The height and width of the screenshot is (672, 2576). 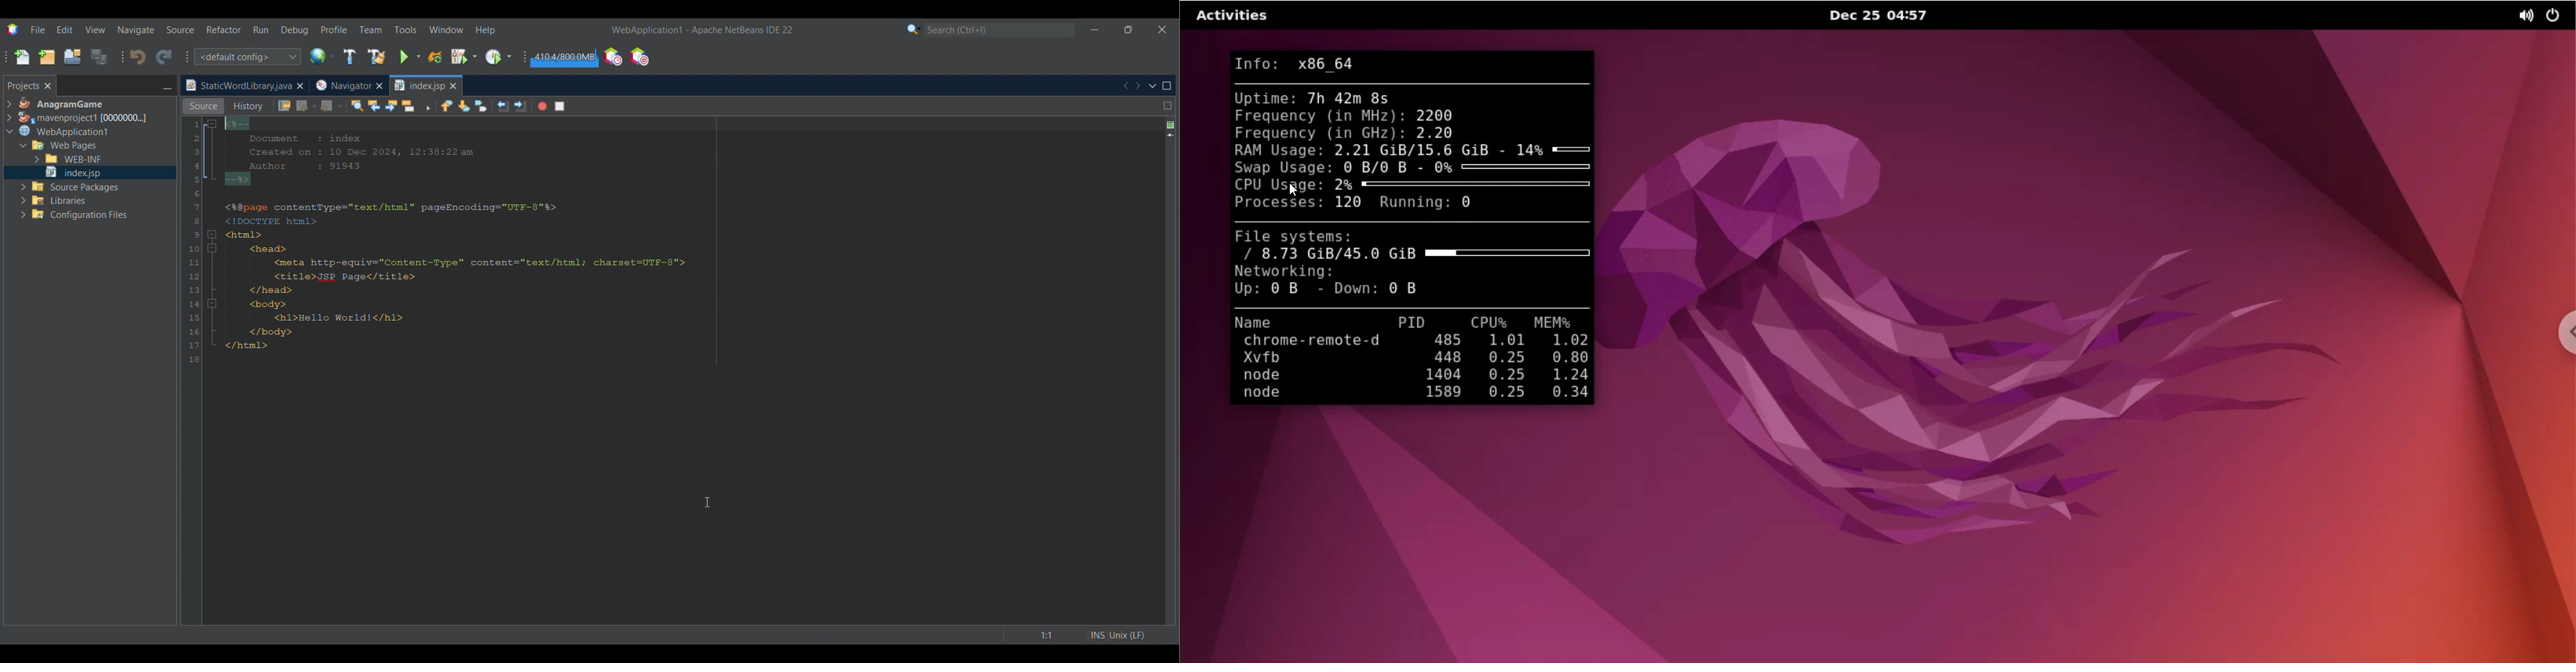 I want to click on Search options, so click(x=914, y=29).